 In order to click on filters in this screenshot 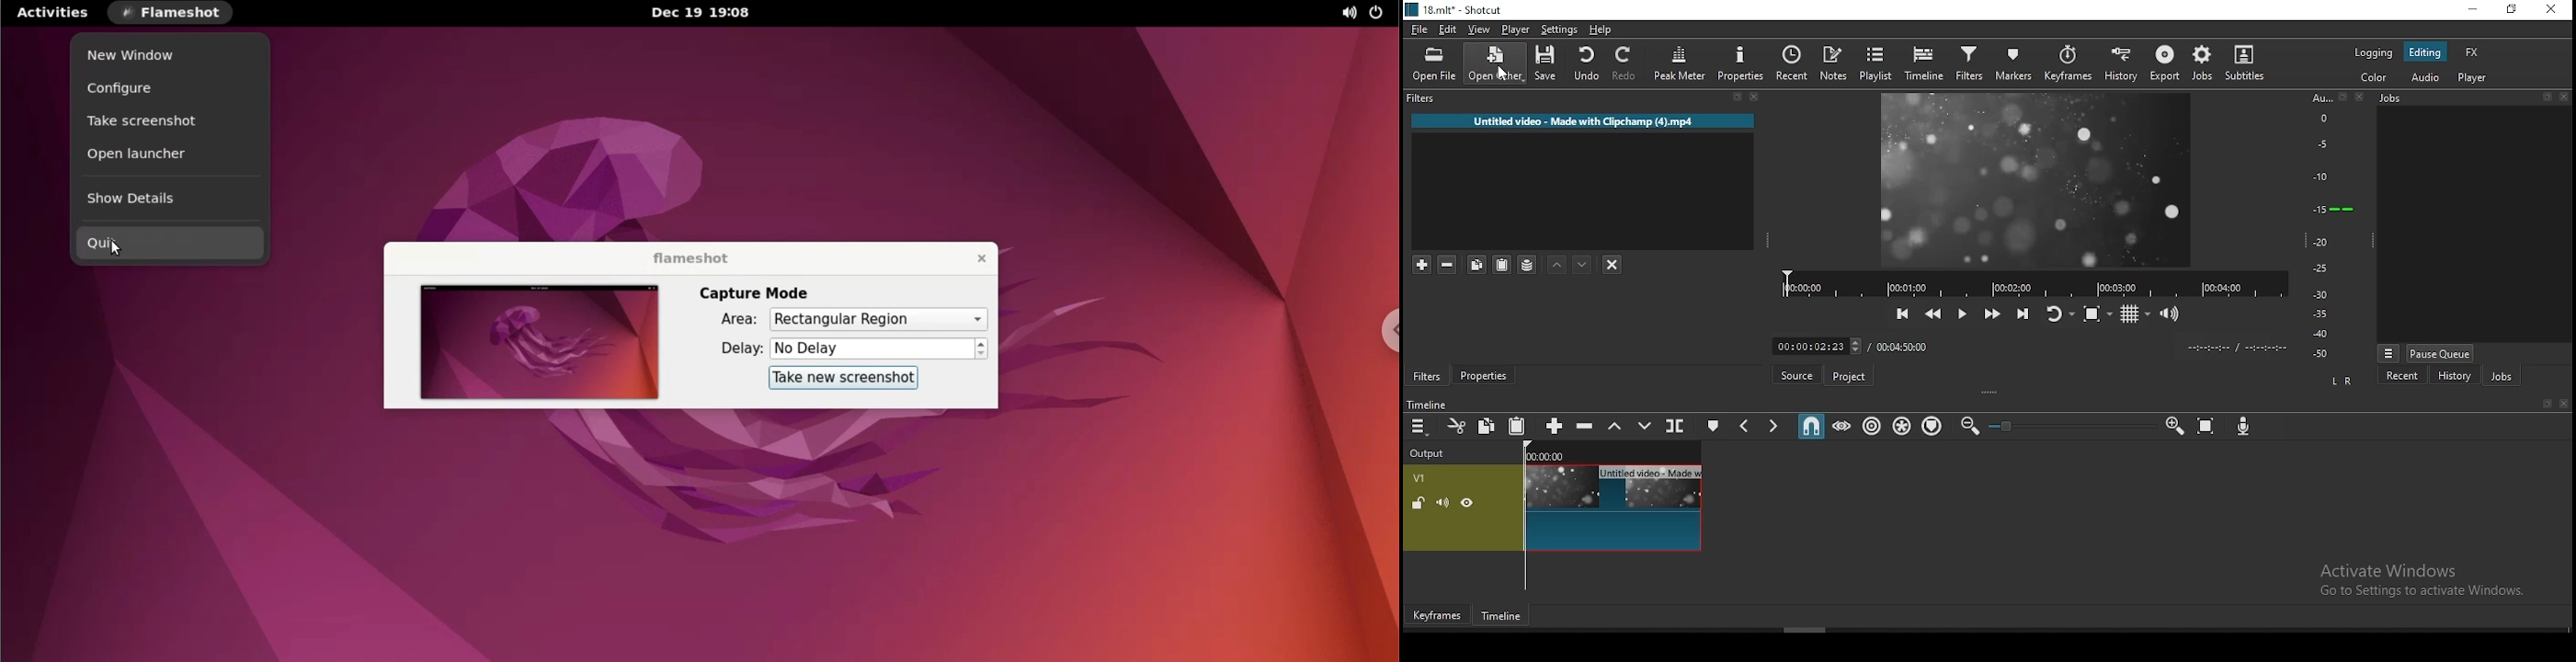, I will do `click(1967, 64)`.